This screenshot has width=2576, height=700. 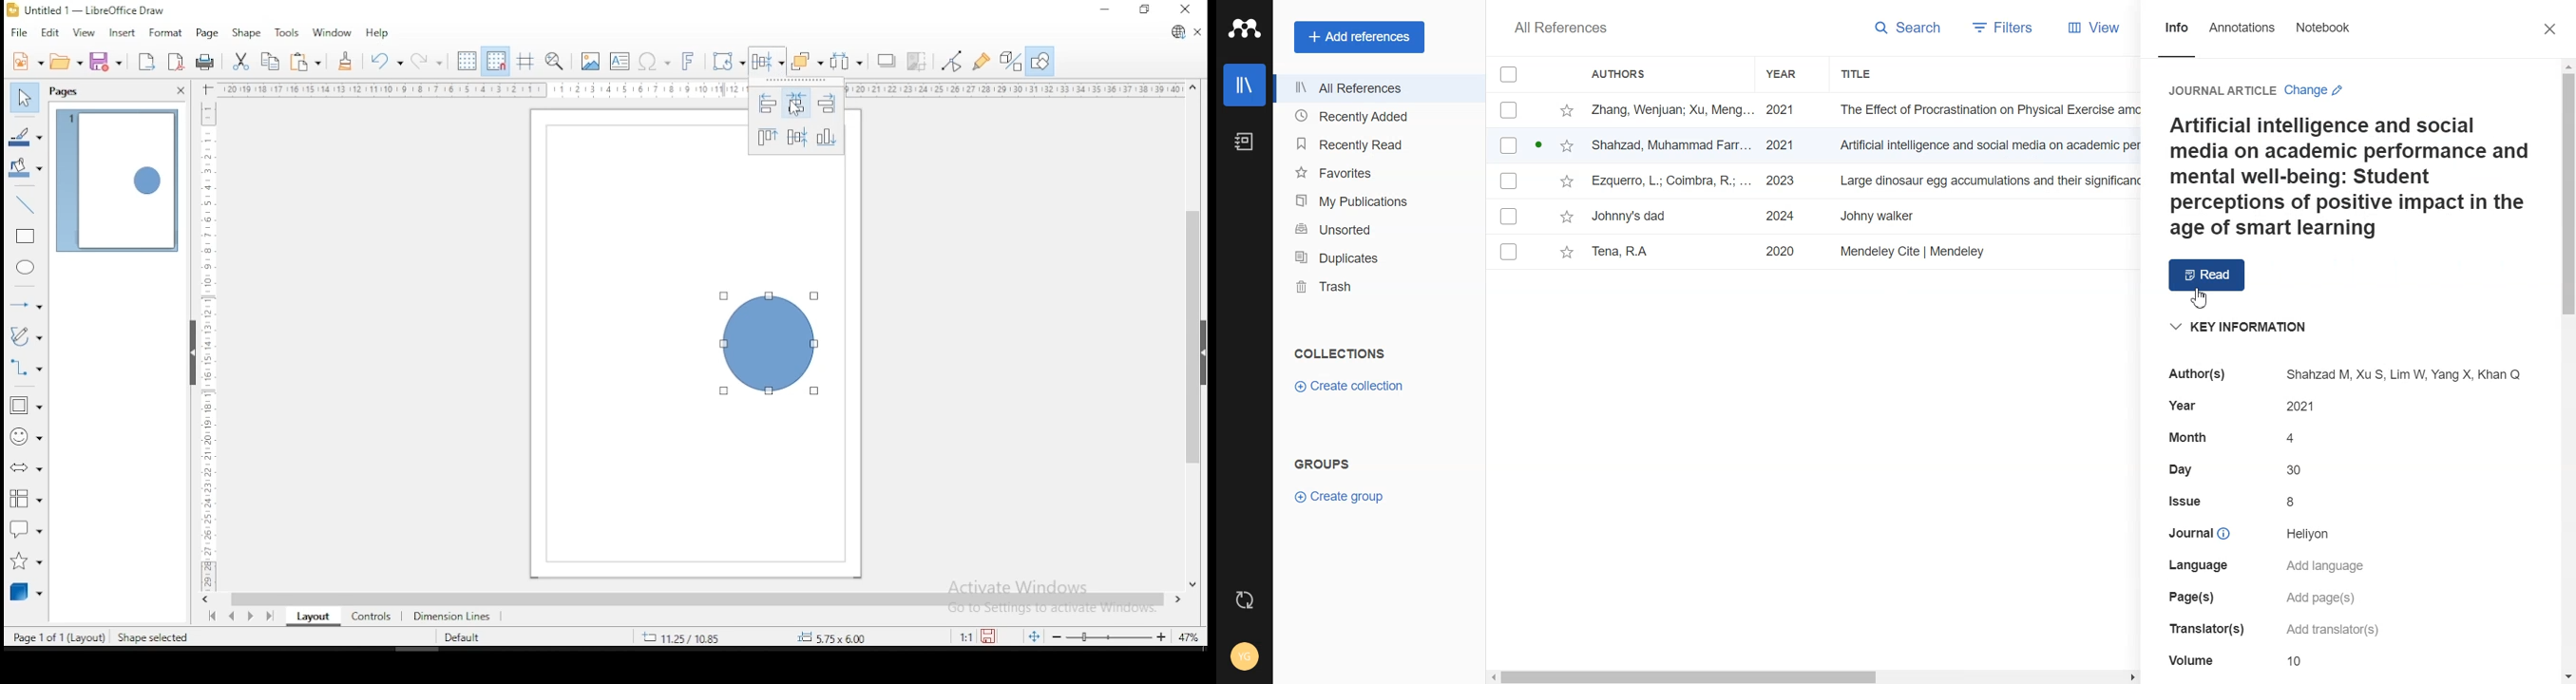 What do you see at coordinates (829, 137) in the screenshot?
I see `bottom` at bounding box center [829, 137].